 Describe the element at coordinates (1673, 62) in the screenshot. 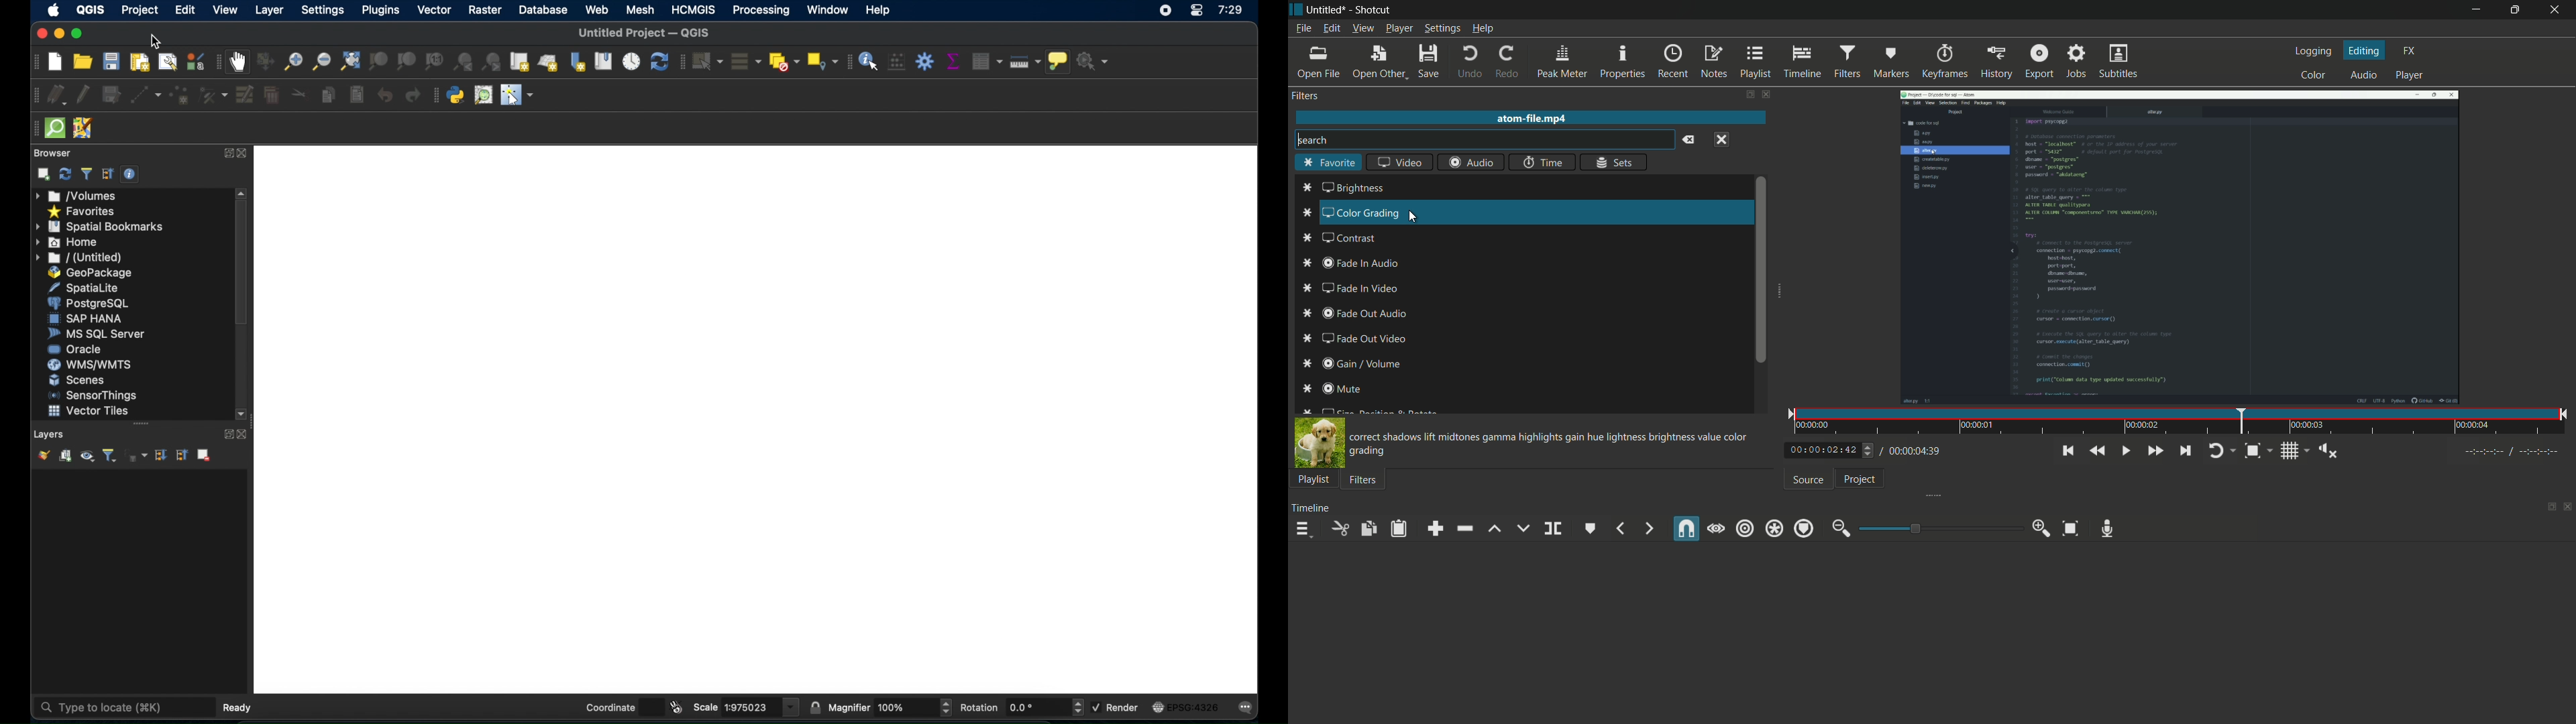

I see `recent` at that location.